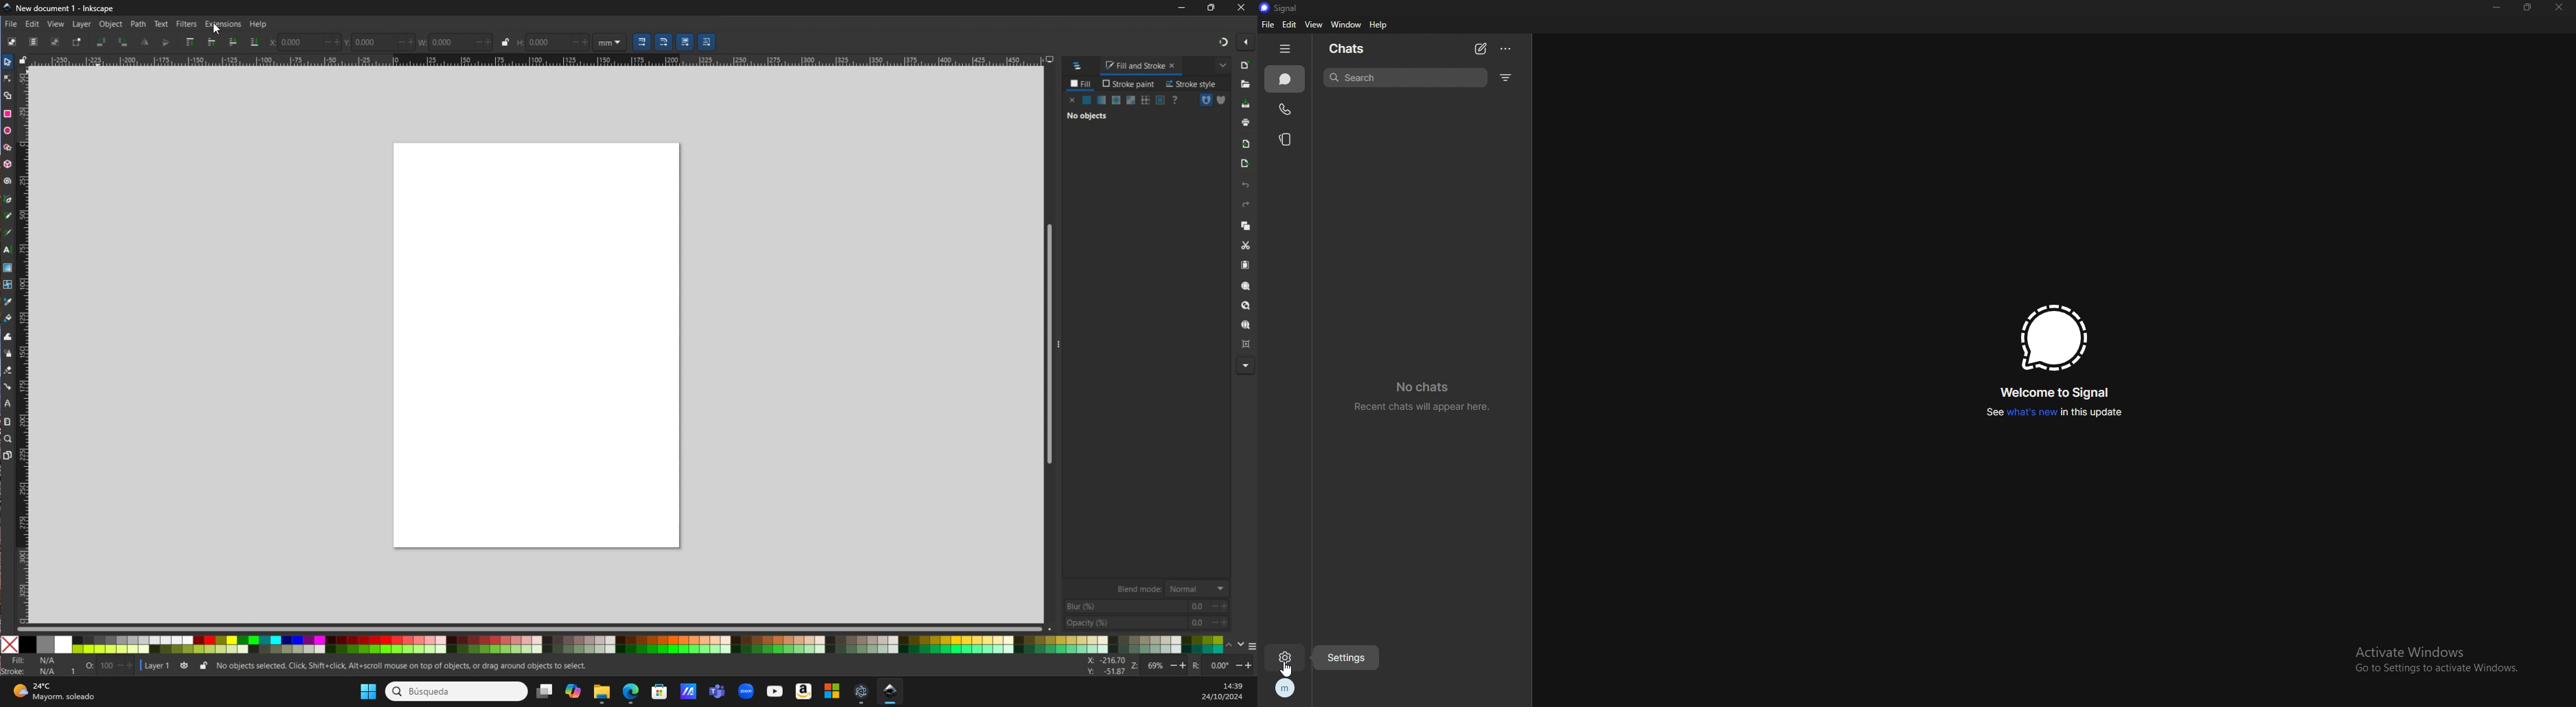 Image resolution: width=2576 pixels, height=728 pixels. Describe the element at coordinates (1244, 215) in the screenshot. I see `FIle options bar` at that location.